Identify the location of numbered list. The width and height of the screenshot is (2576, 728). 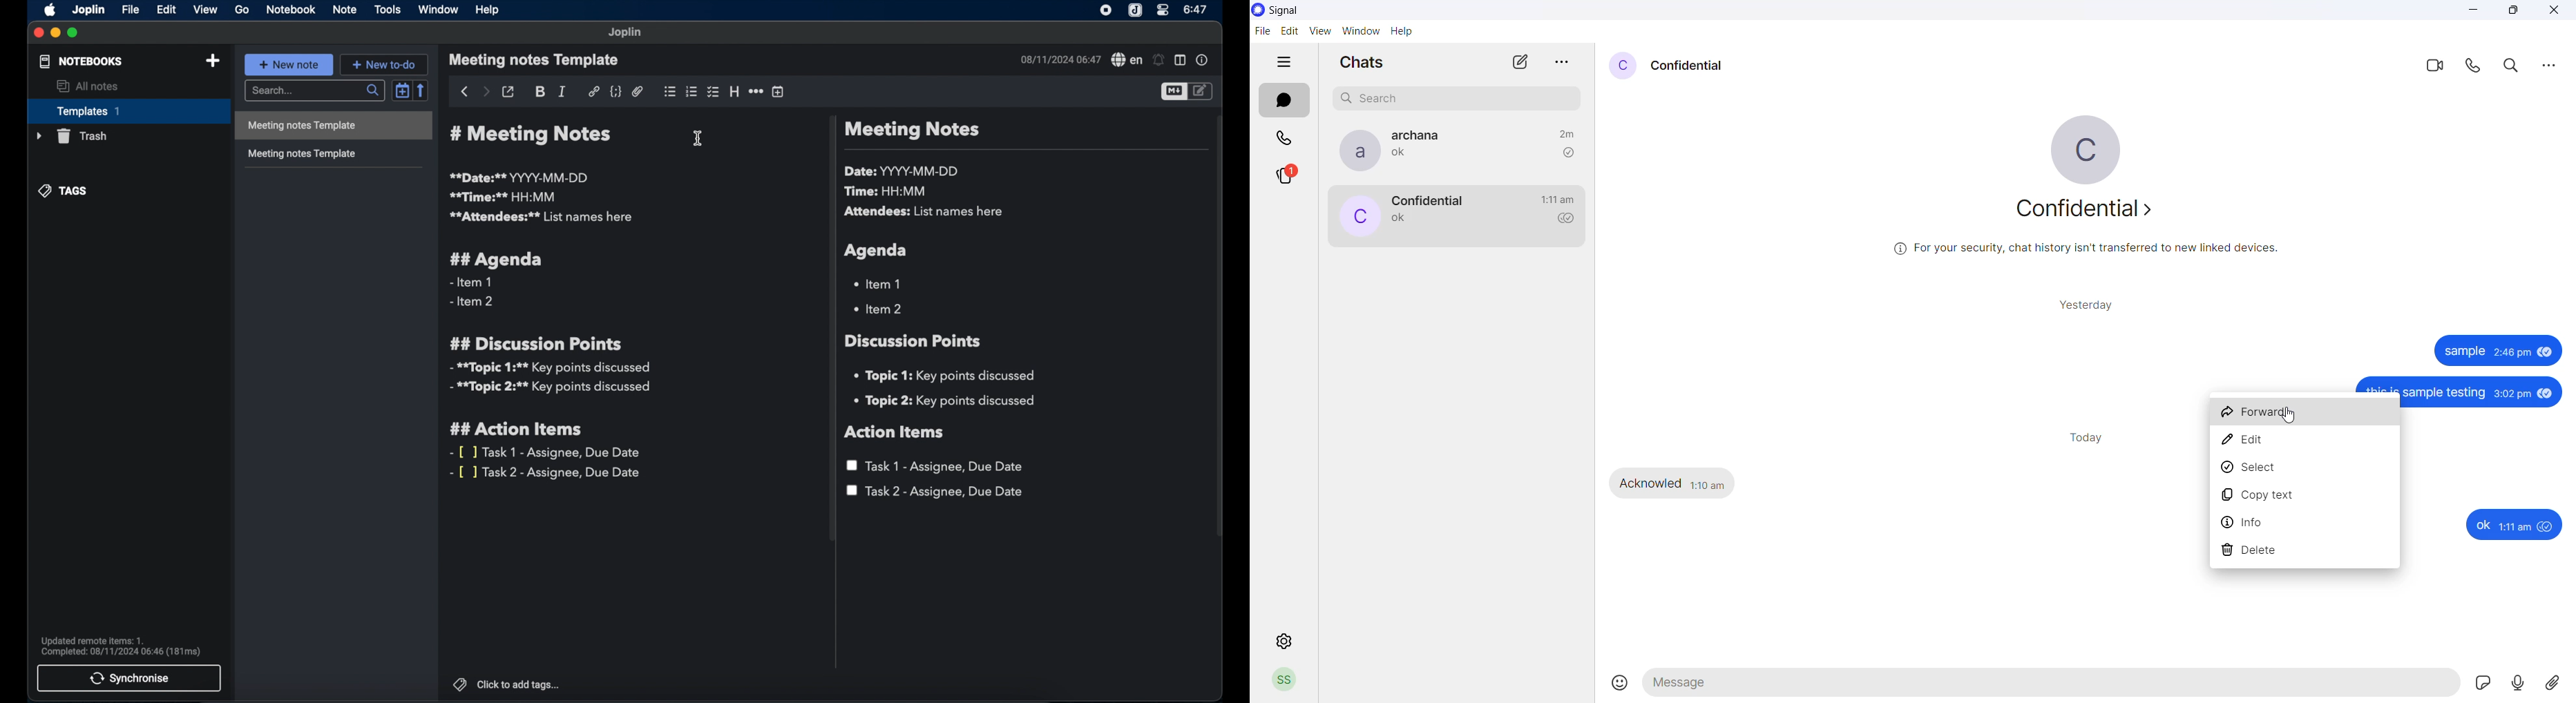
(692, 92).